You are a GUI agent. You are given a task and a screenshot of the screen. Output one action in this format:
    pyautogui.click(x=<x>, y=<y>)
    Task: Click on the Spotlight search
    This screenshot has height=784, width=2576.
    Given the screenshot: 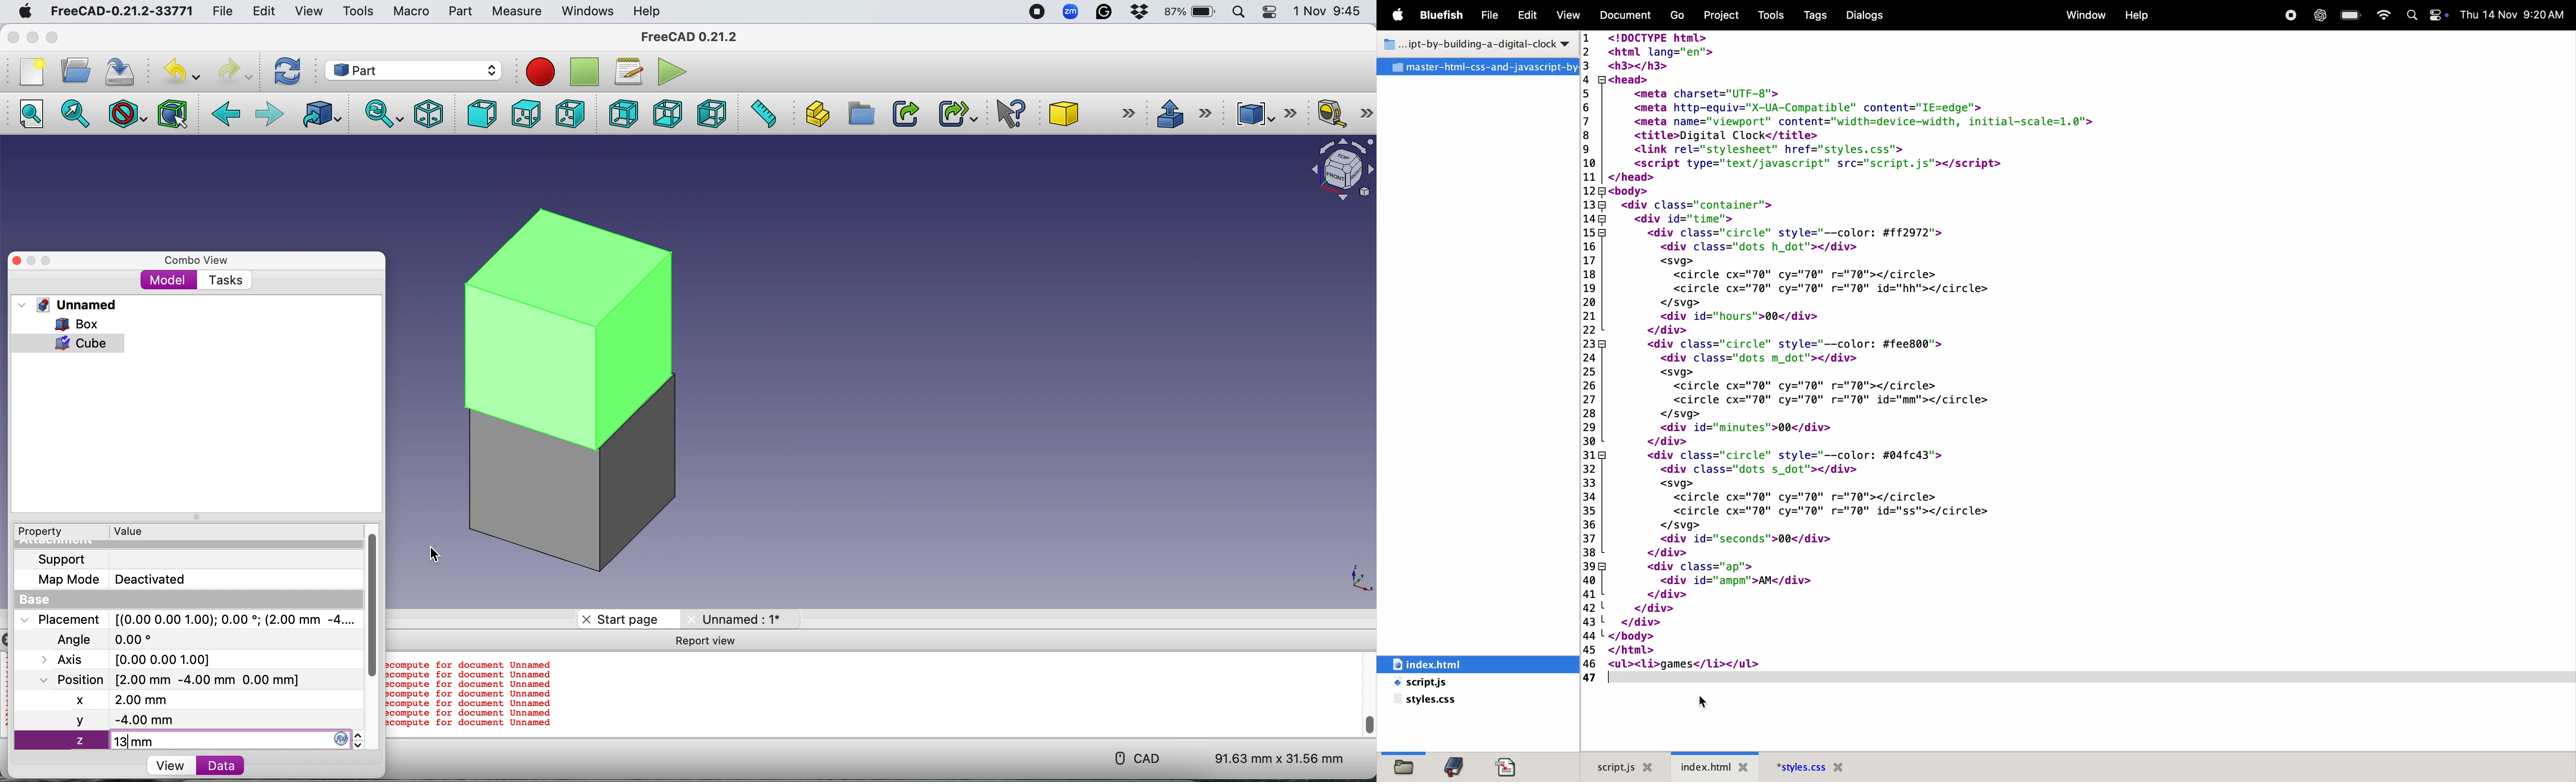 What is the action you would take?
    pyautogui.click(x=1241, y=12)
    